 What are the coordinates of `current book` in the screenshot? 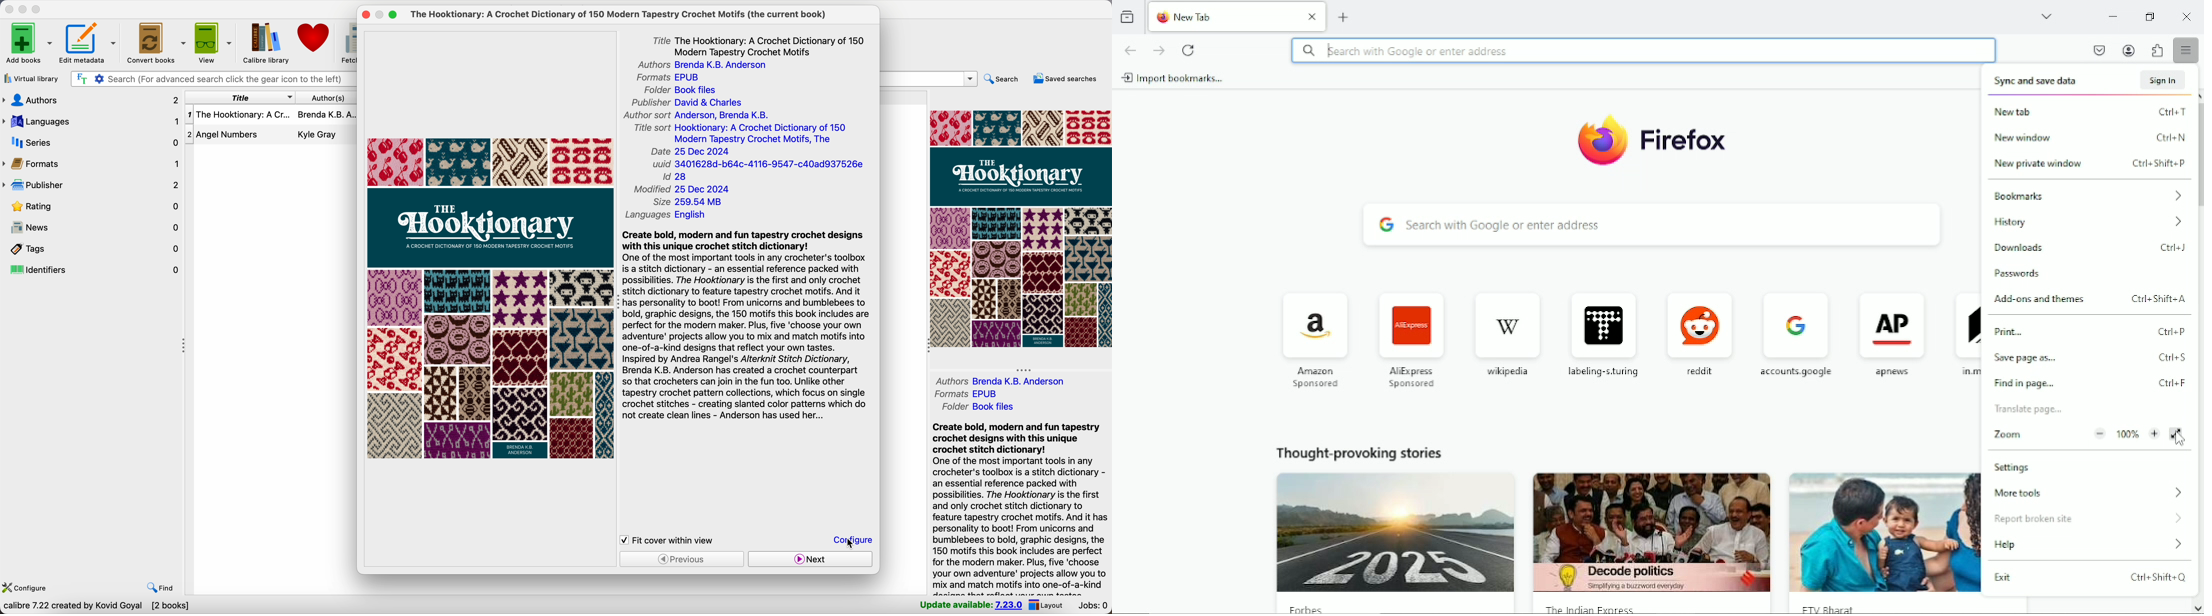 It's located at (625, 15).